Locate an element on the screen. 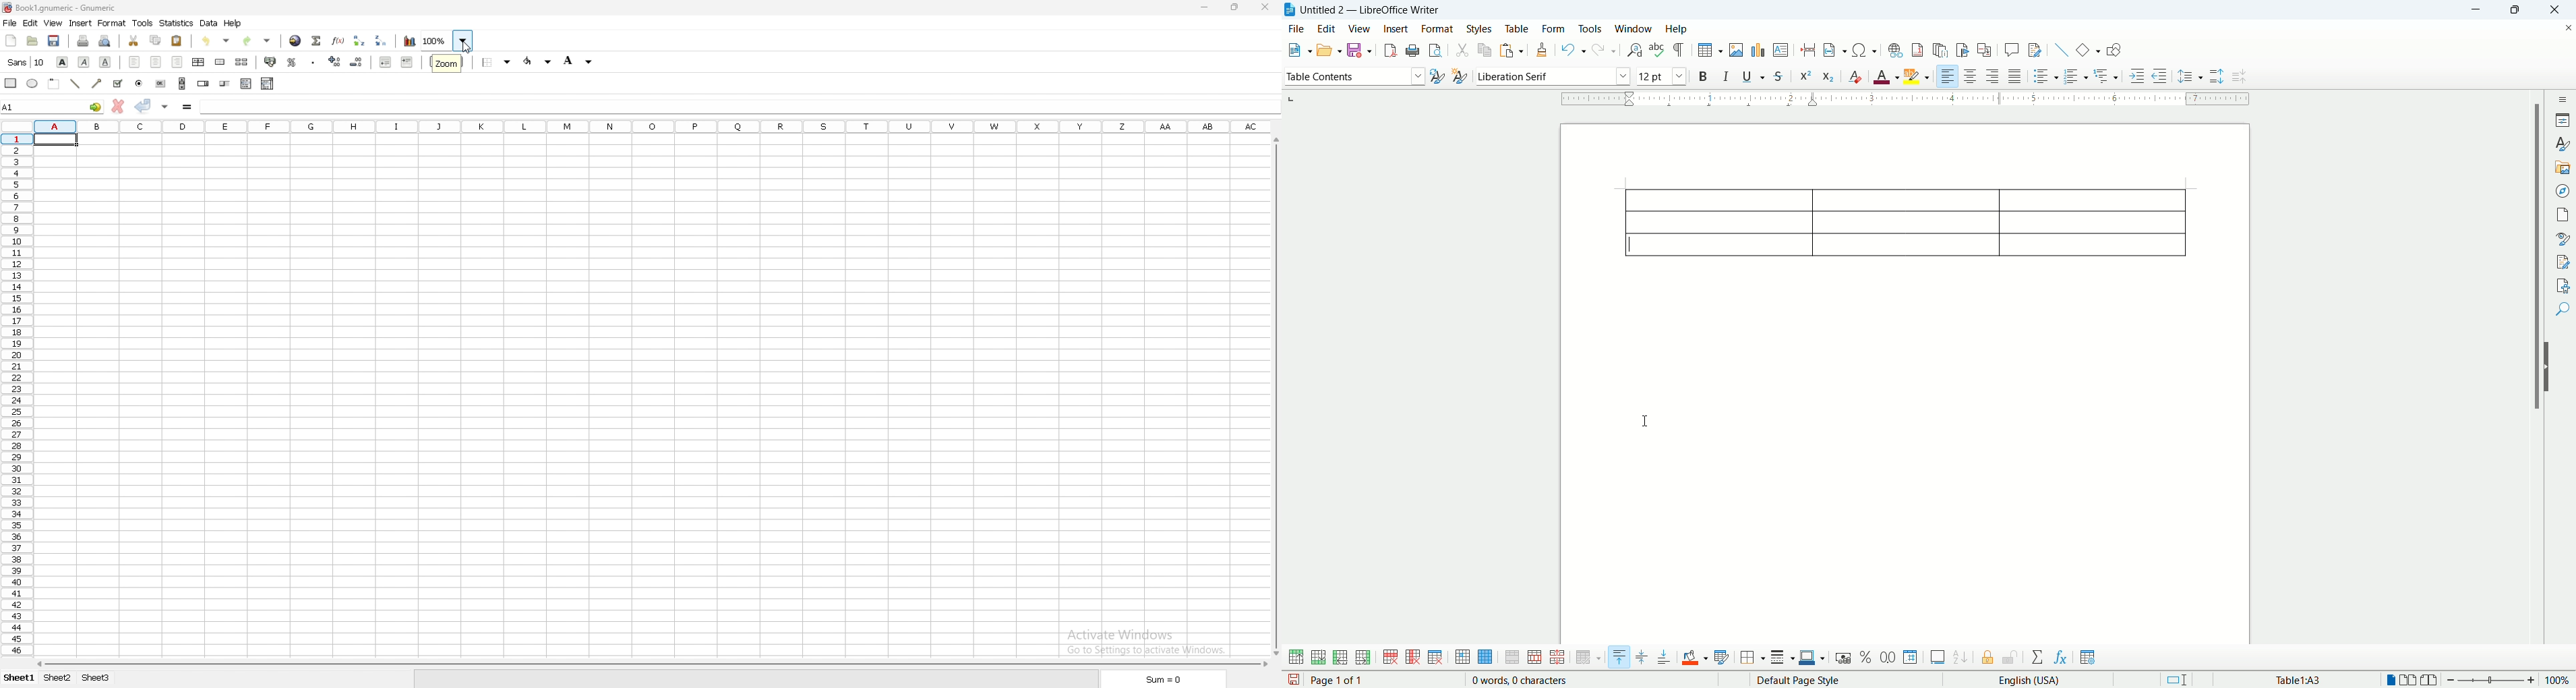 This screenshot has height=700, width=2576. align right is located at coordinates (1991, 78).